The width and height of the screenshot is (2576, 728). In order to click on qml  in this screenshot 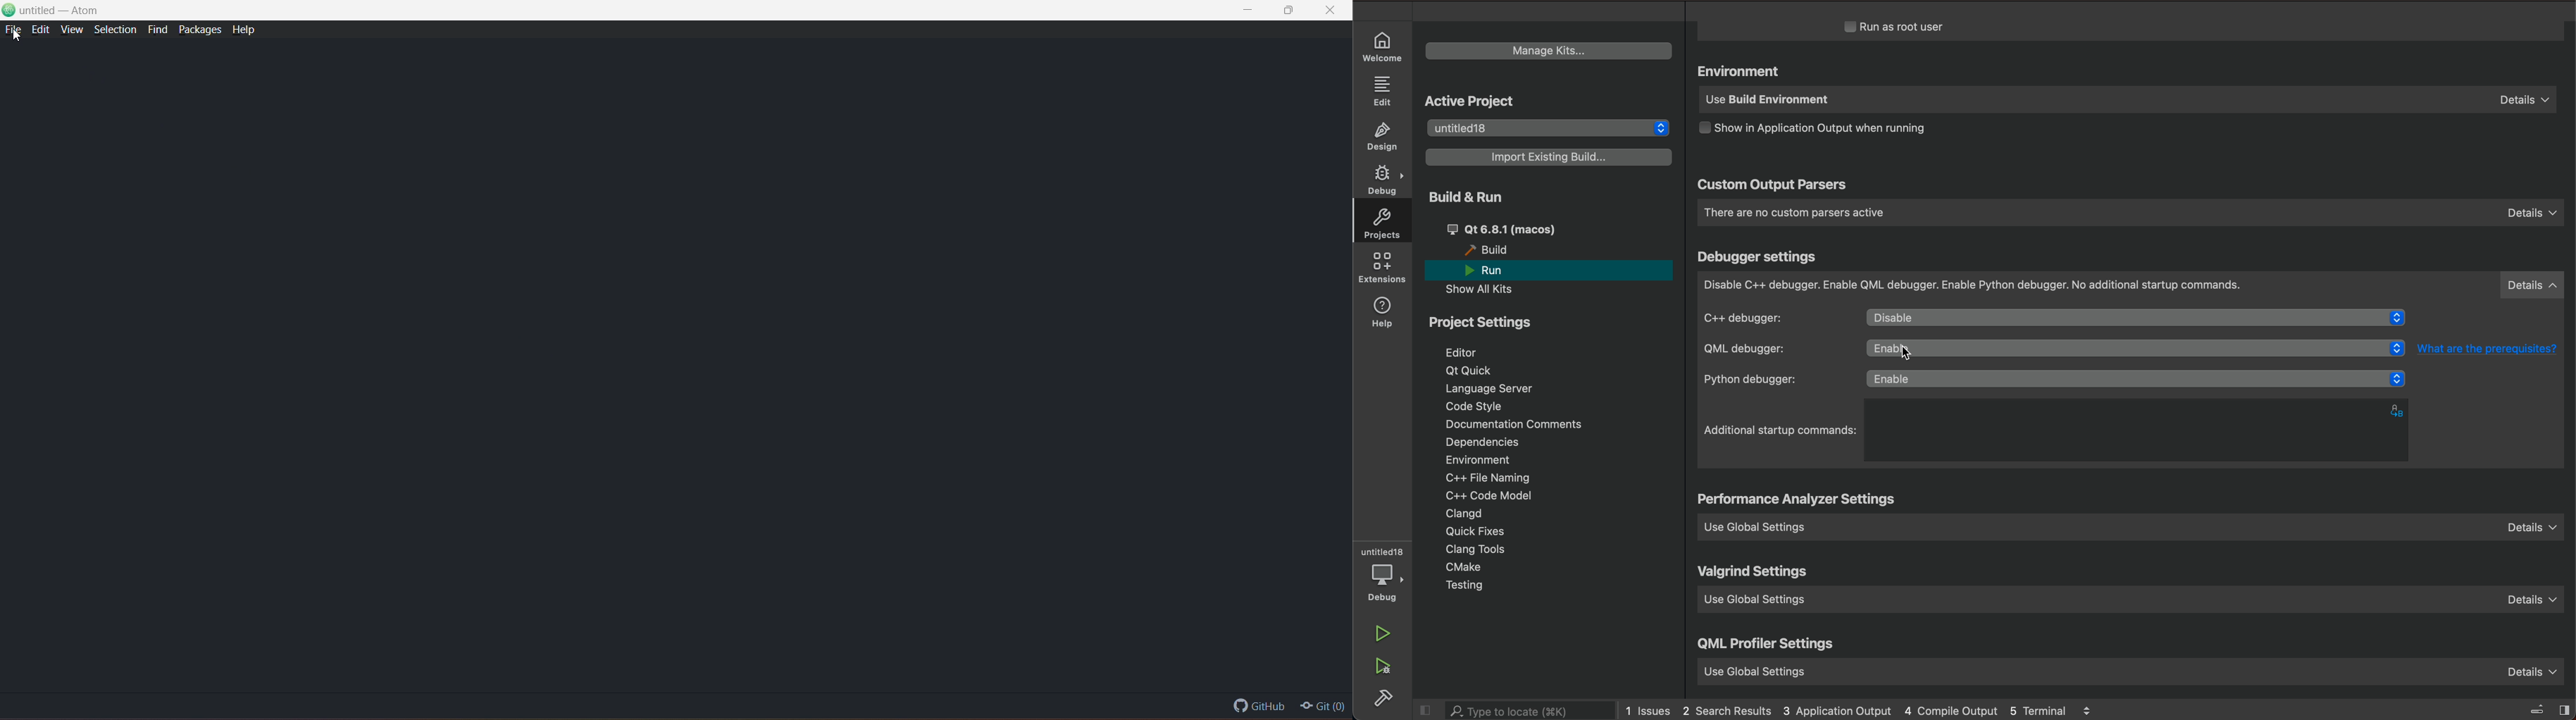, I will do `click(1767, 646)`.